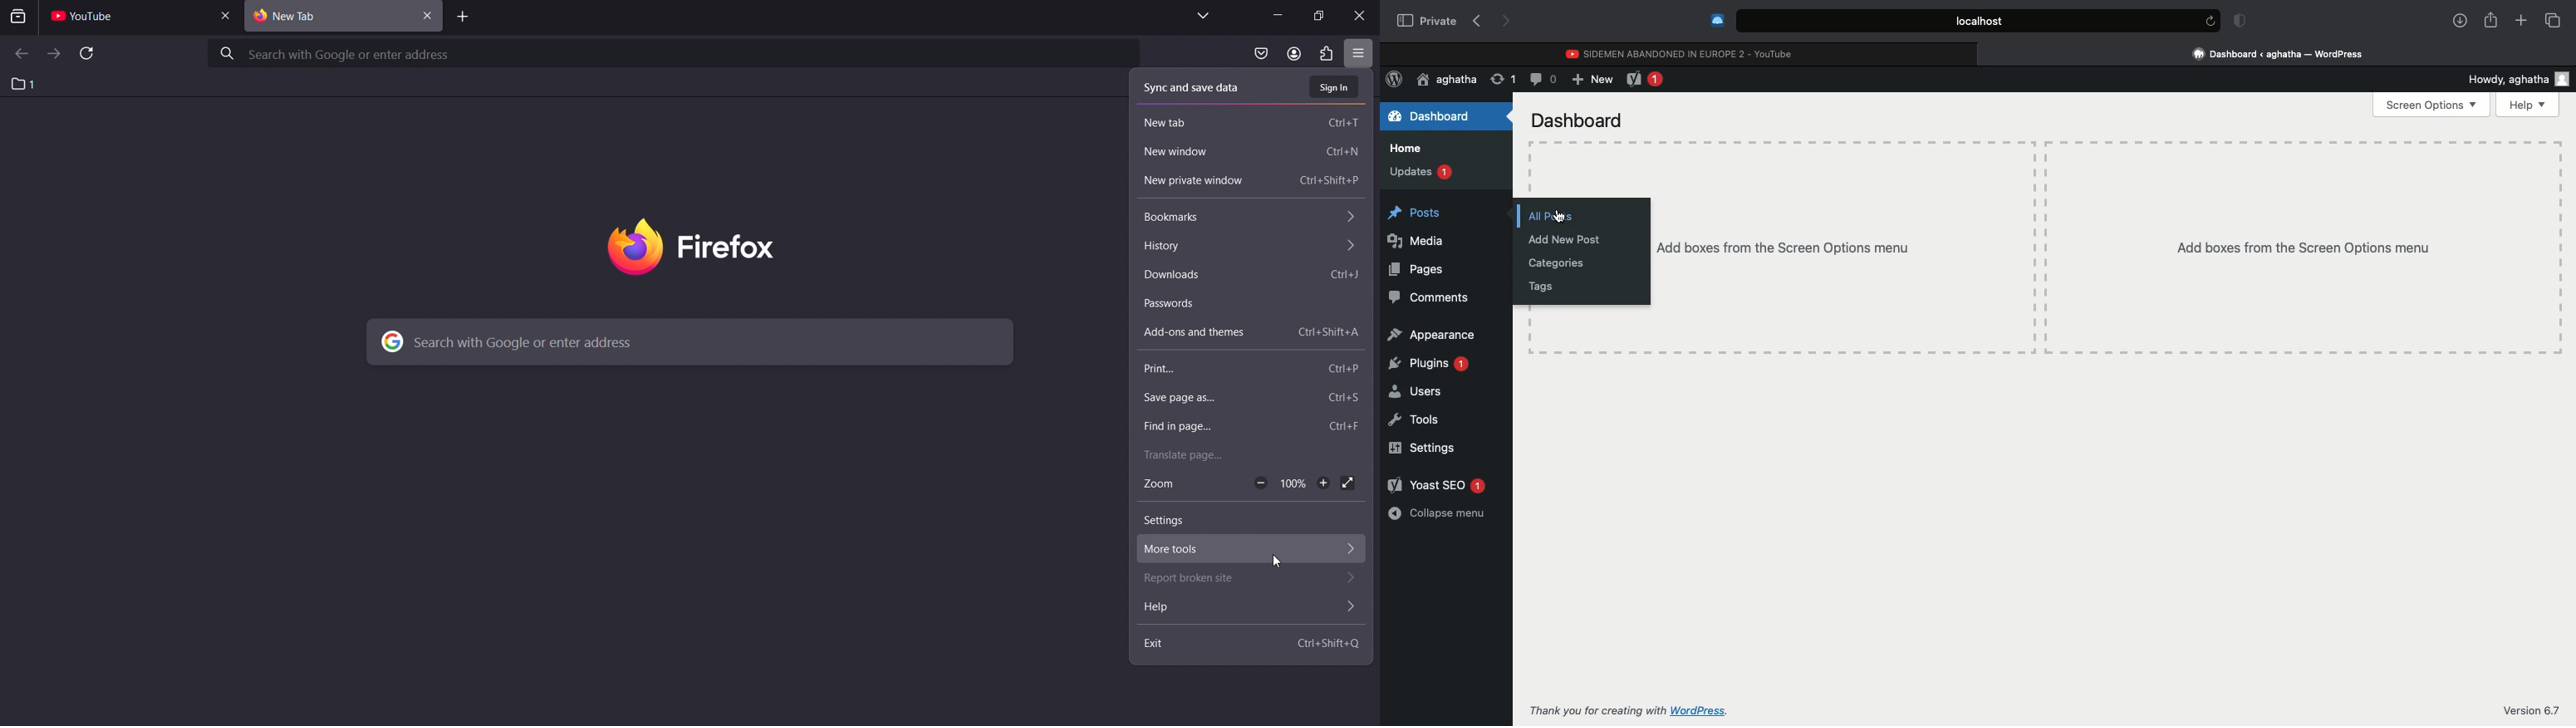 The width and height of the screenshot is (2576, 728). What do you see at coordinates (1187, 400) in the screenshot?
I see `save page ad` at bounding box center [1187, 400].